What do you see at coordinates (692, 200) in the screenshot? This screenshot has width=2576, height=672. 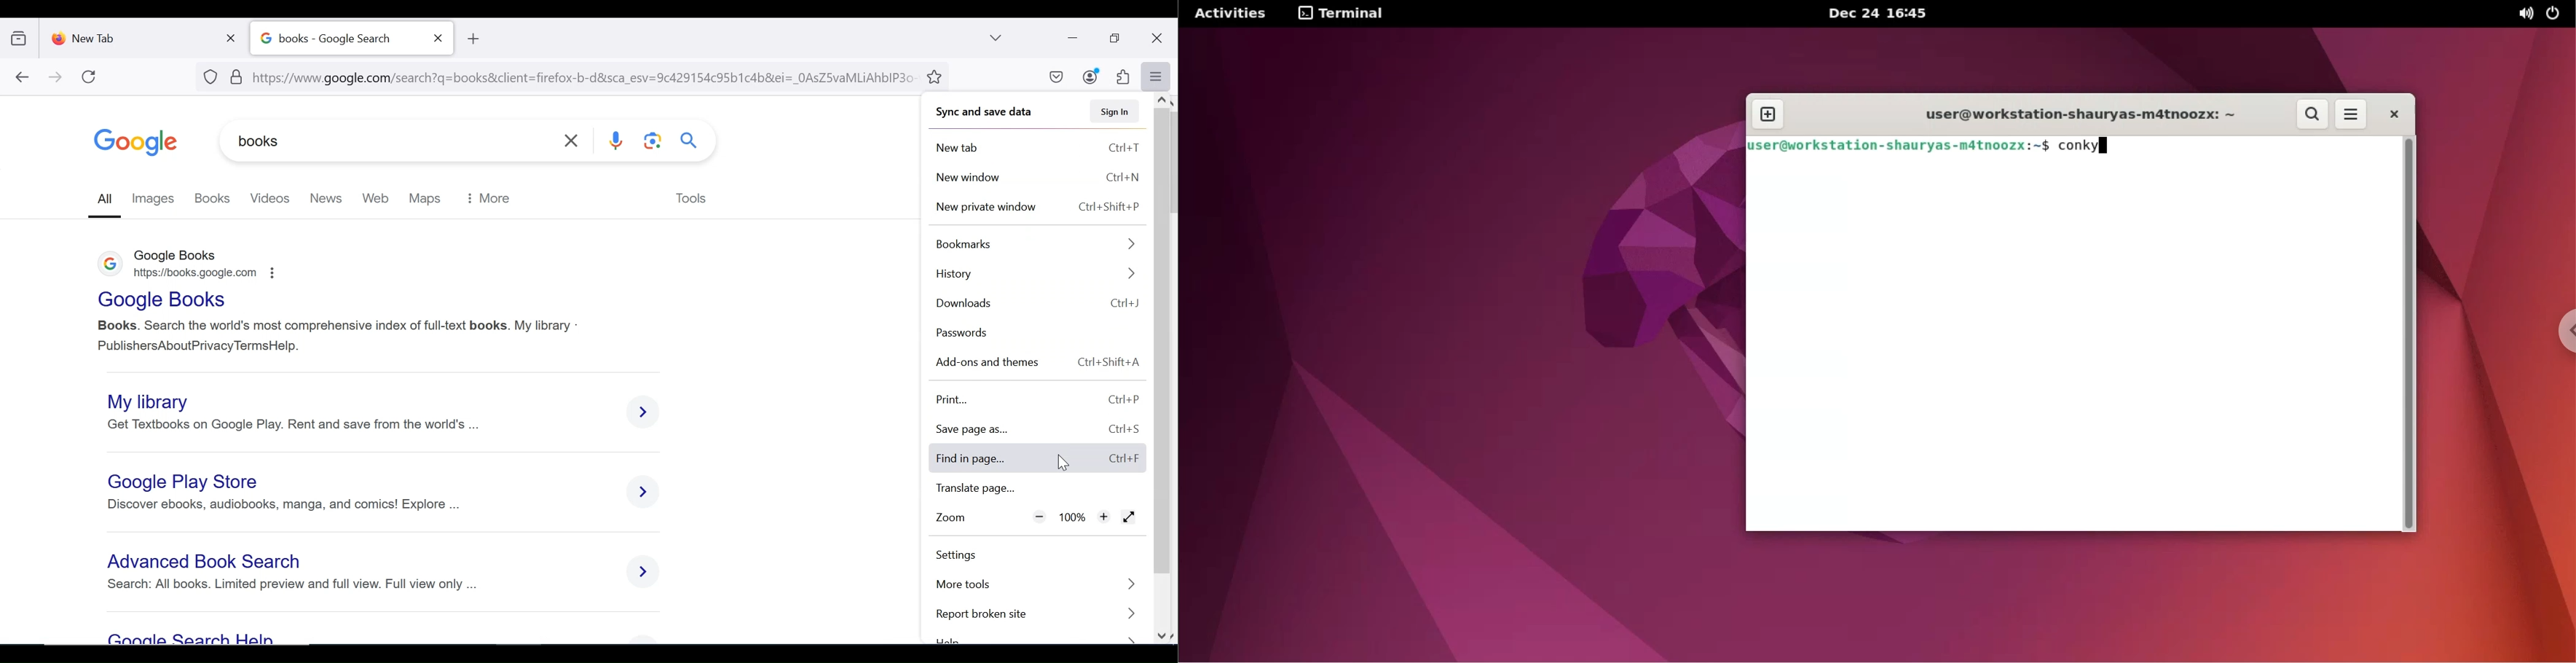 I see `tools` at bounding box center [692, 200].